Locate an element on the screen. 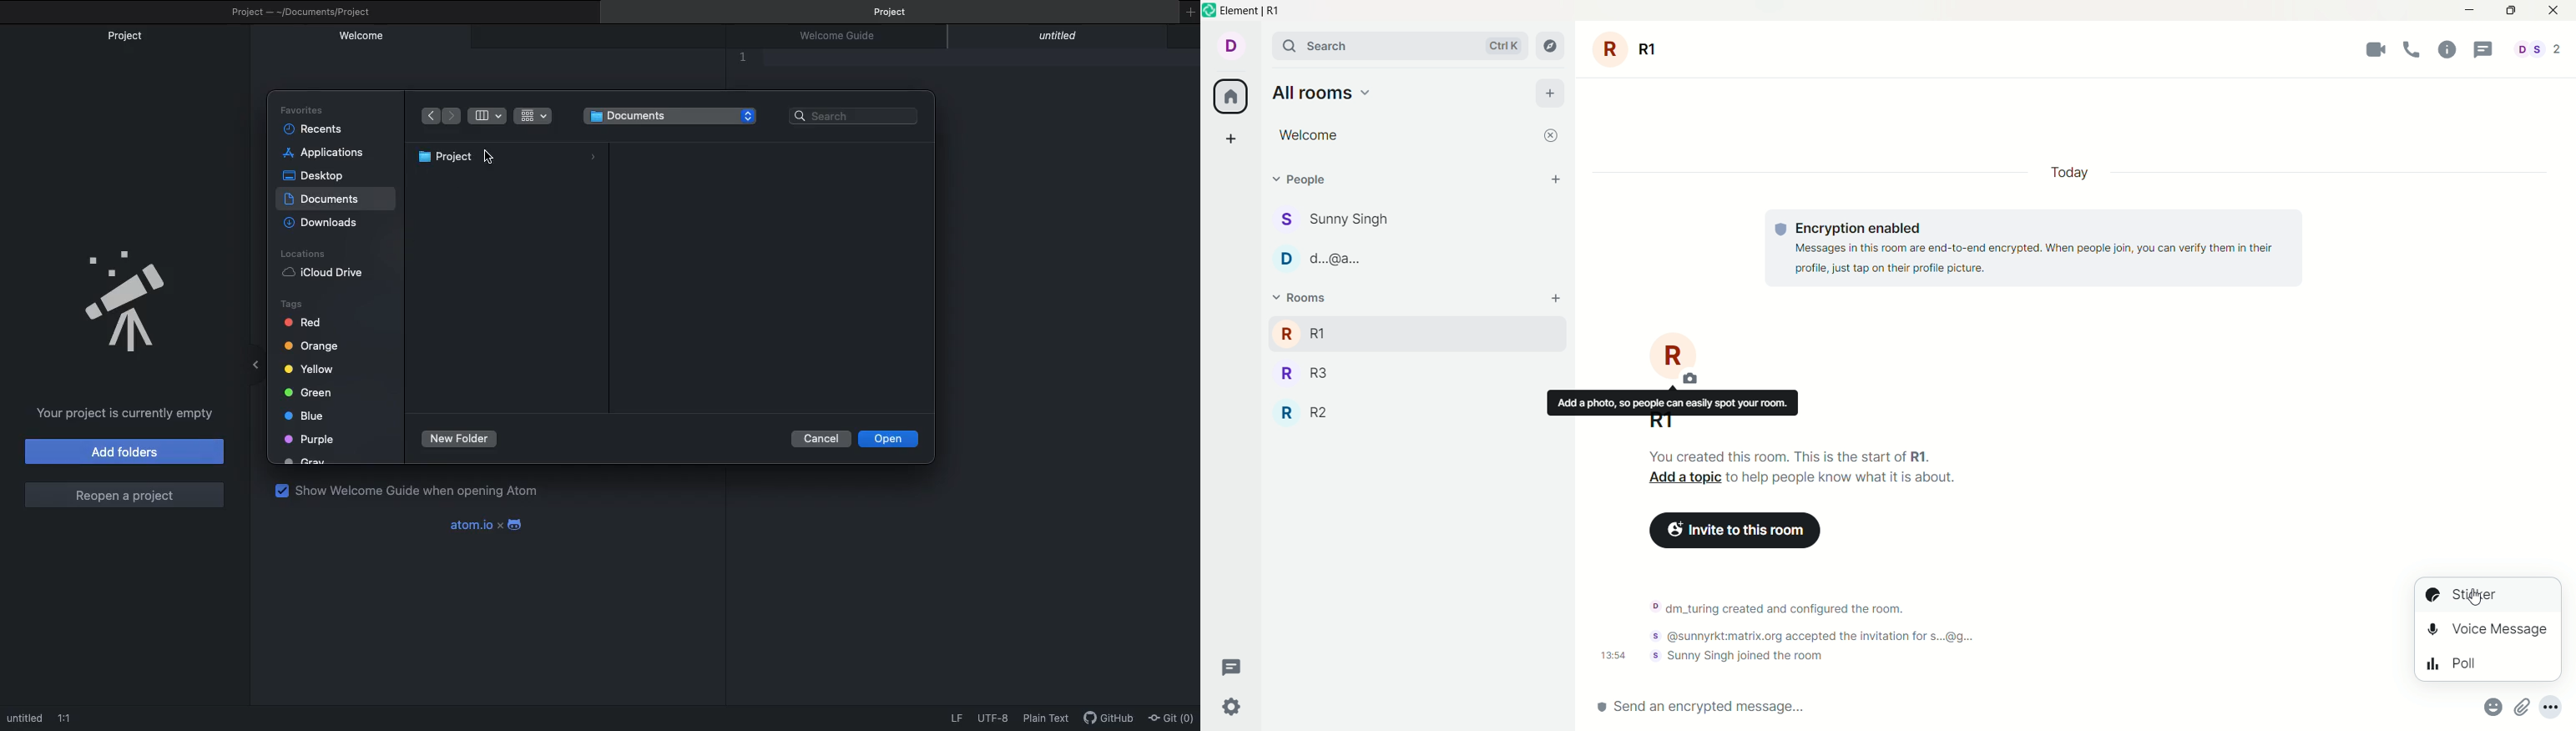 This screenshot has height=756, width=2576. sticker is located at coordinates (2489, 596).